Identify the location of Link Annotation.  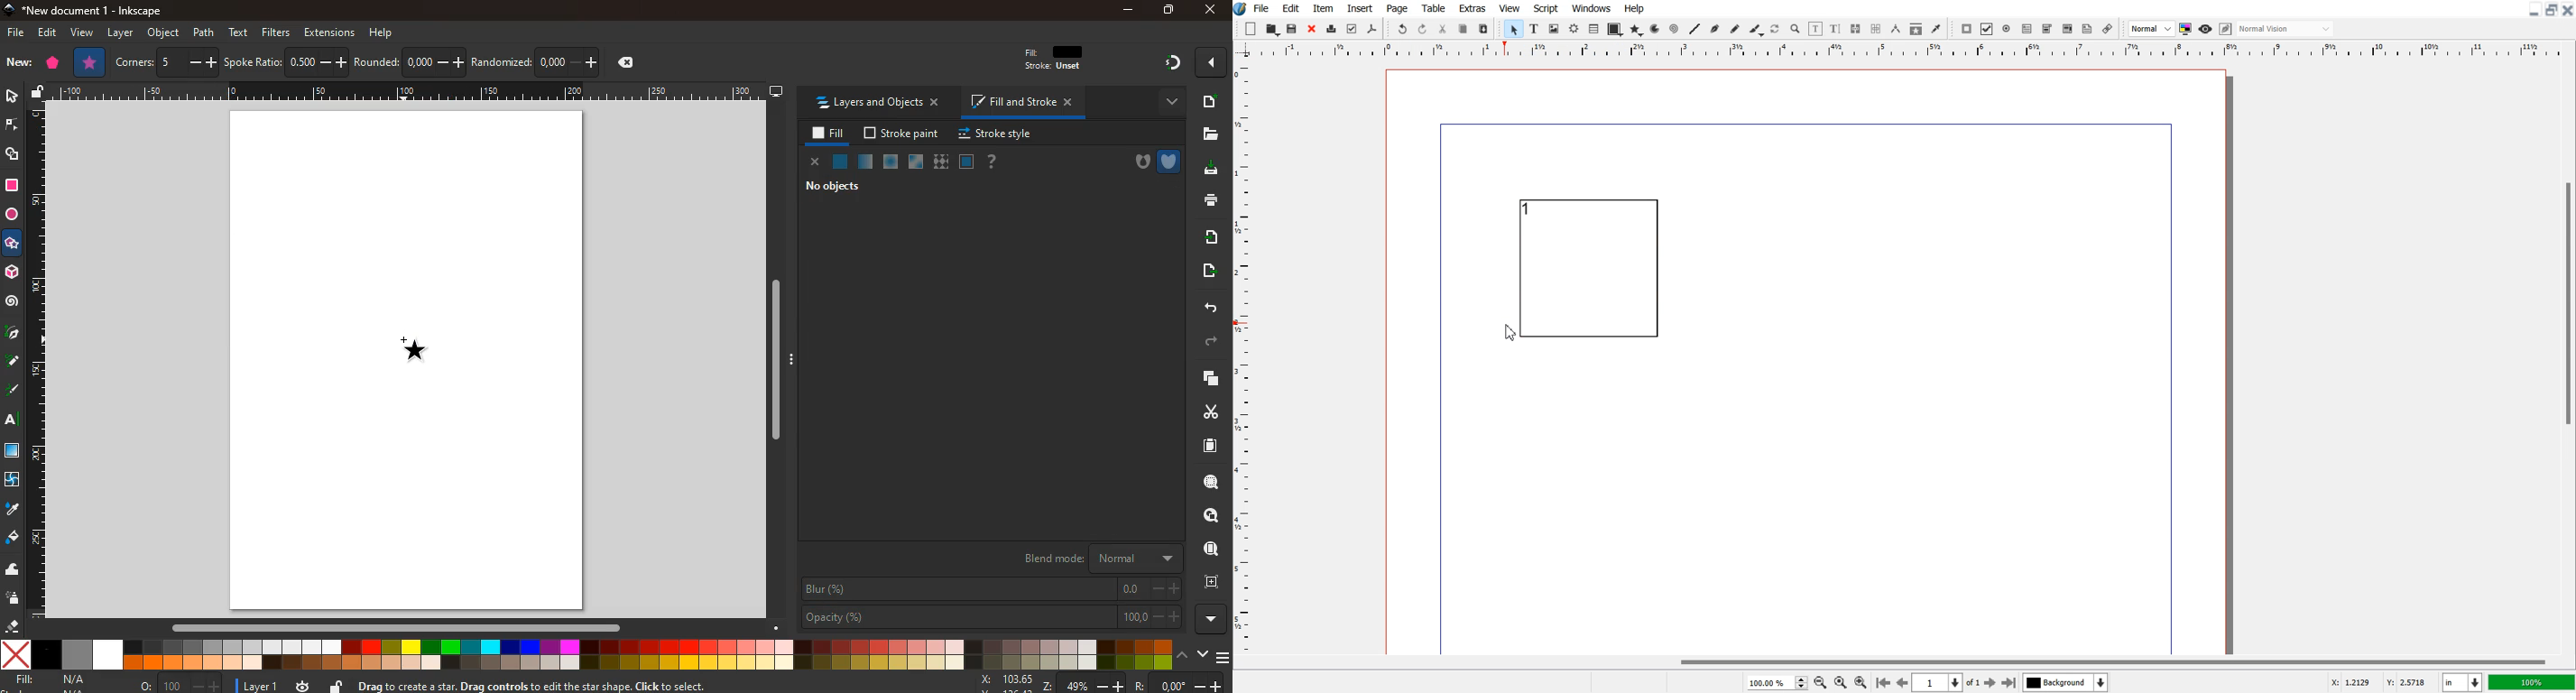
(2107, 29).